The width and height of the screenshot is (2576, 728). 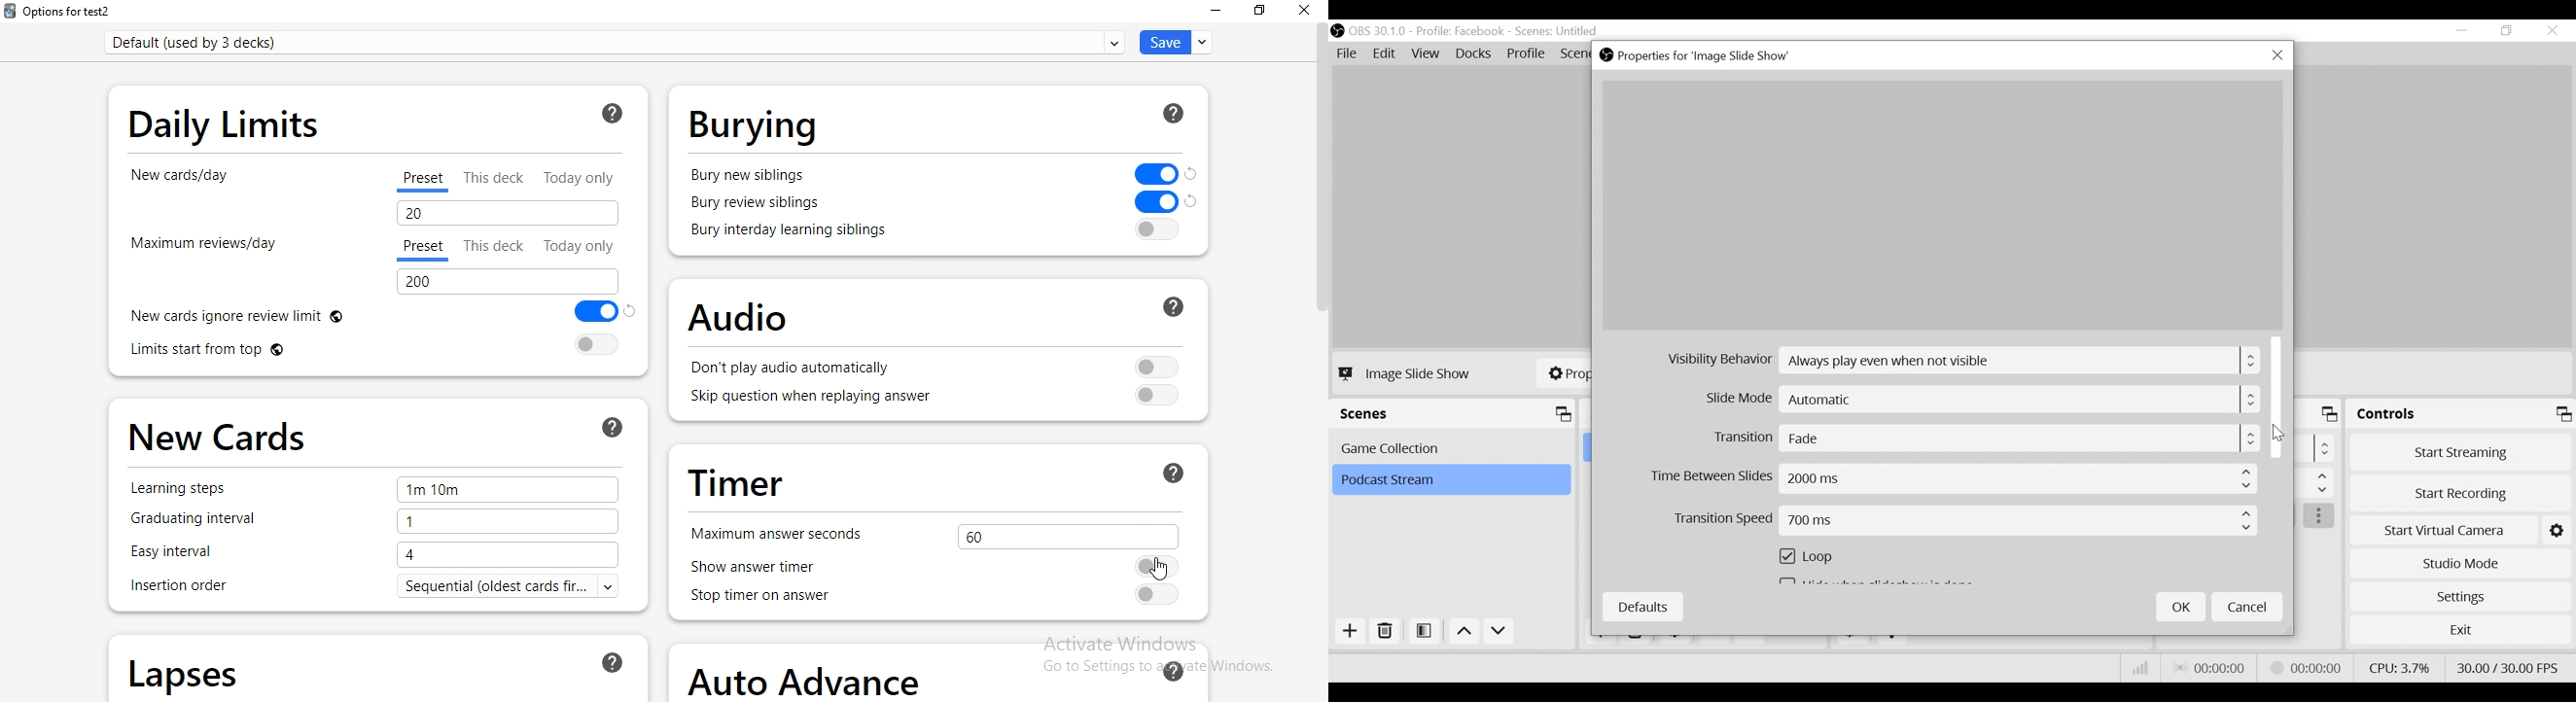 What do you see at coordinates (2461, 528) in the screenshot?
I see `Start Virtual Camera` at bounding box center [2461, 528].